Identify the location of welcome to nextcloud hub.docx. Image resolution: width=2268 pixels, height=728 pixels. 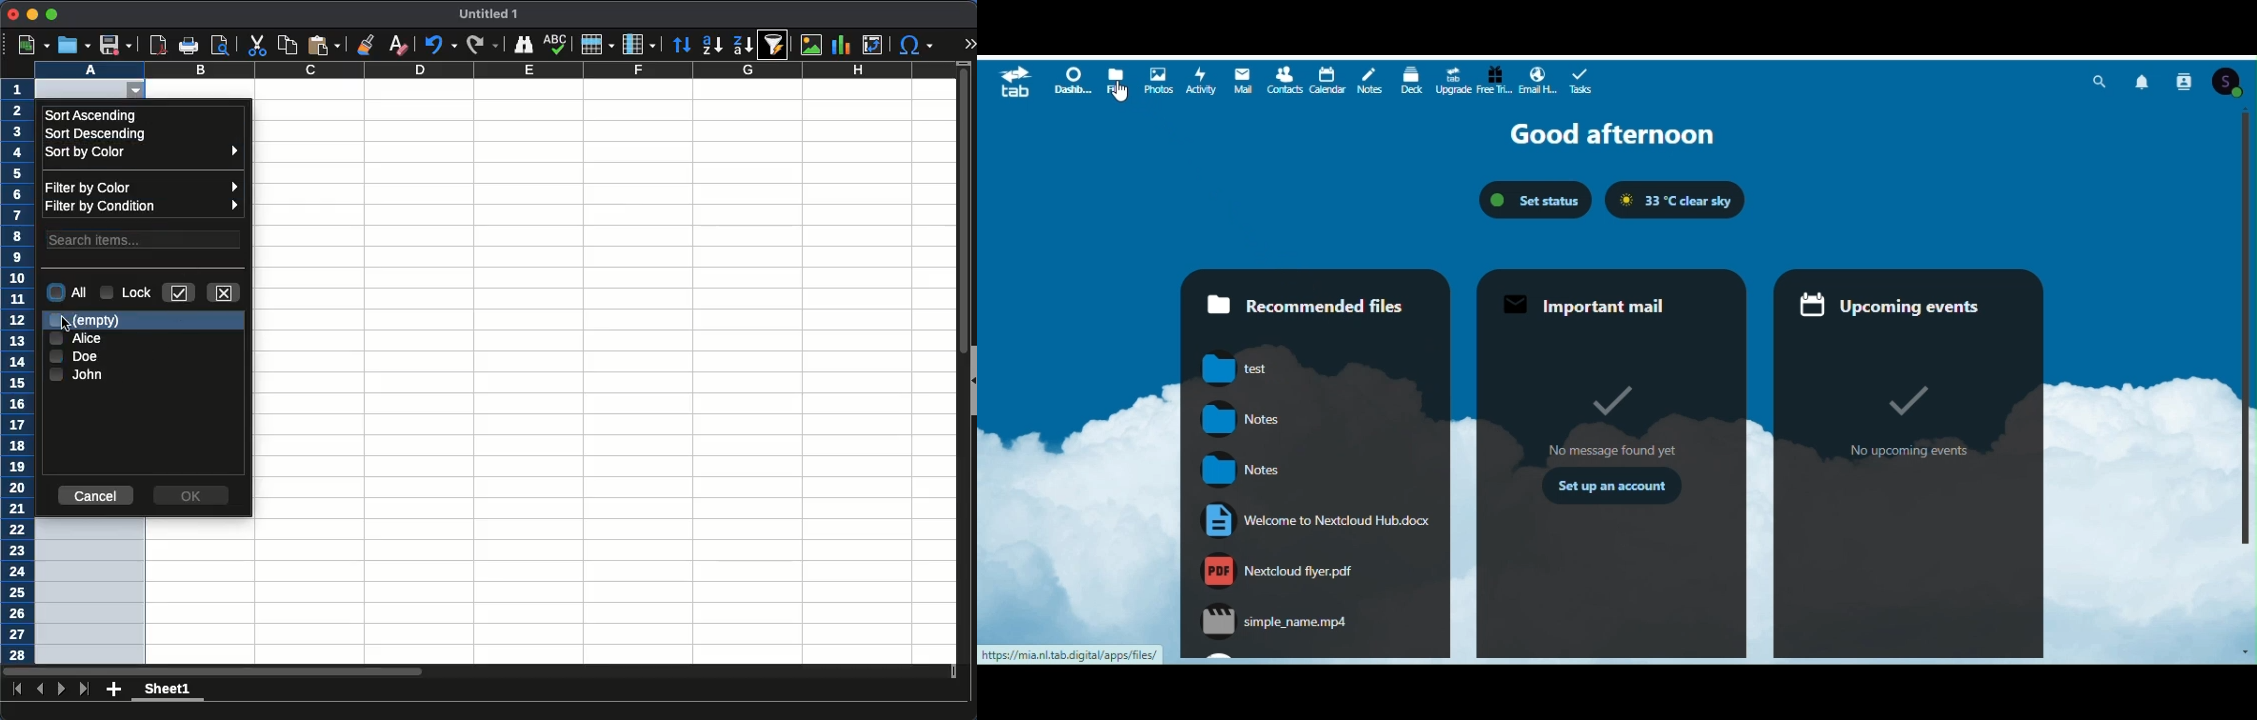
(1316, 519).